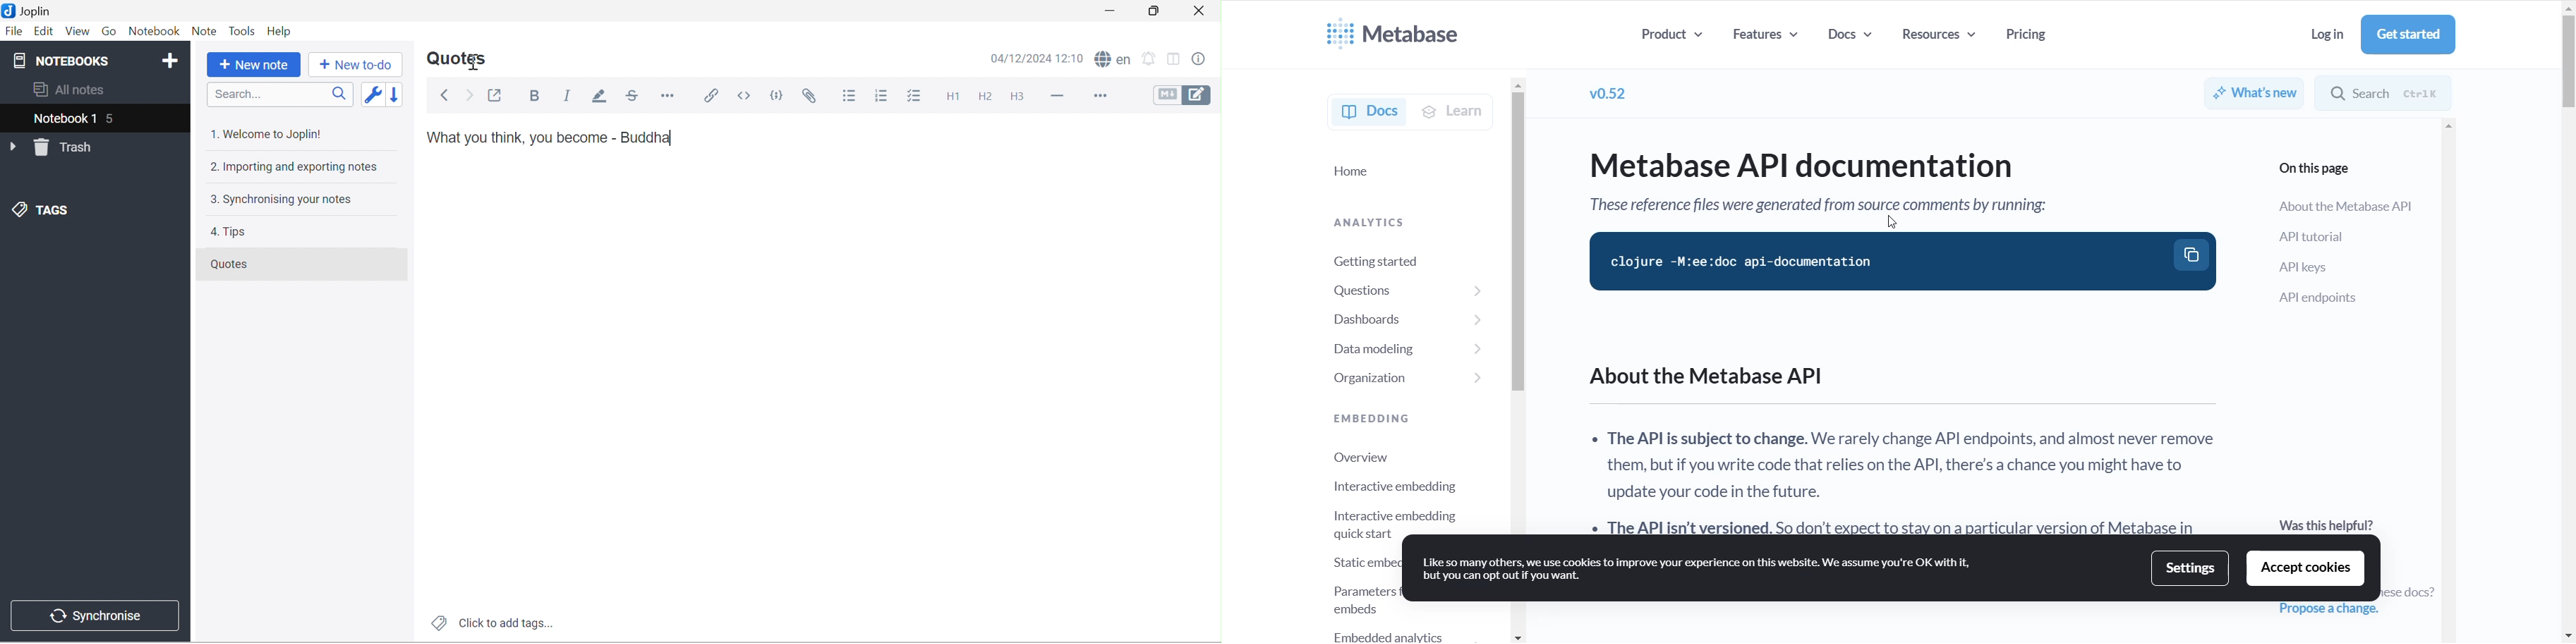  I want to click on NOTEBOOKS, so click(64, 60).